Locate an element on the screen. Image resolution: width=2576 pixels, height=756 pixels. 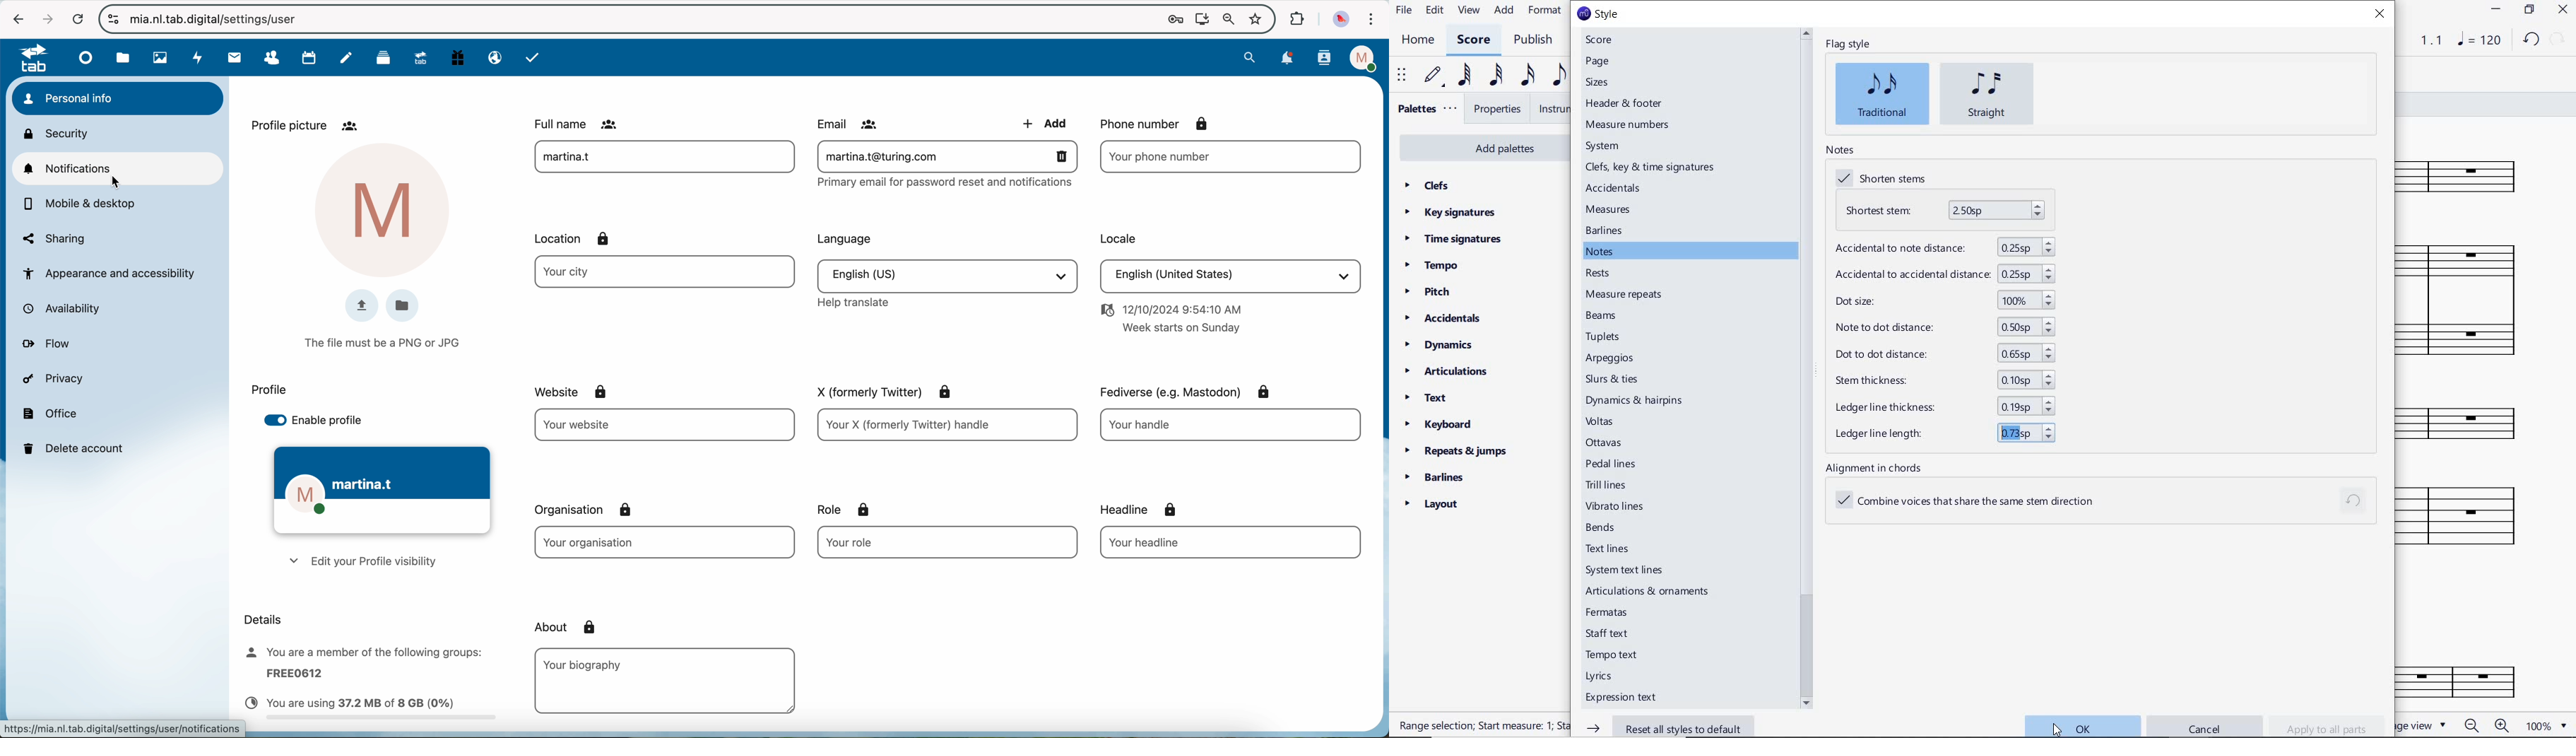
cursor is located at coordinates (115, 181).